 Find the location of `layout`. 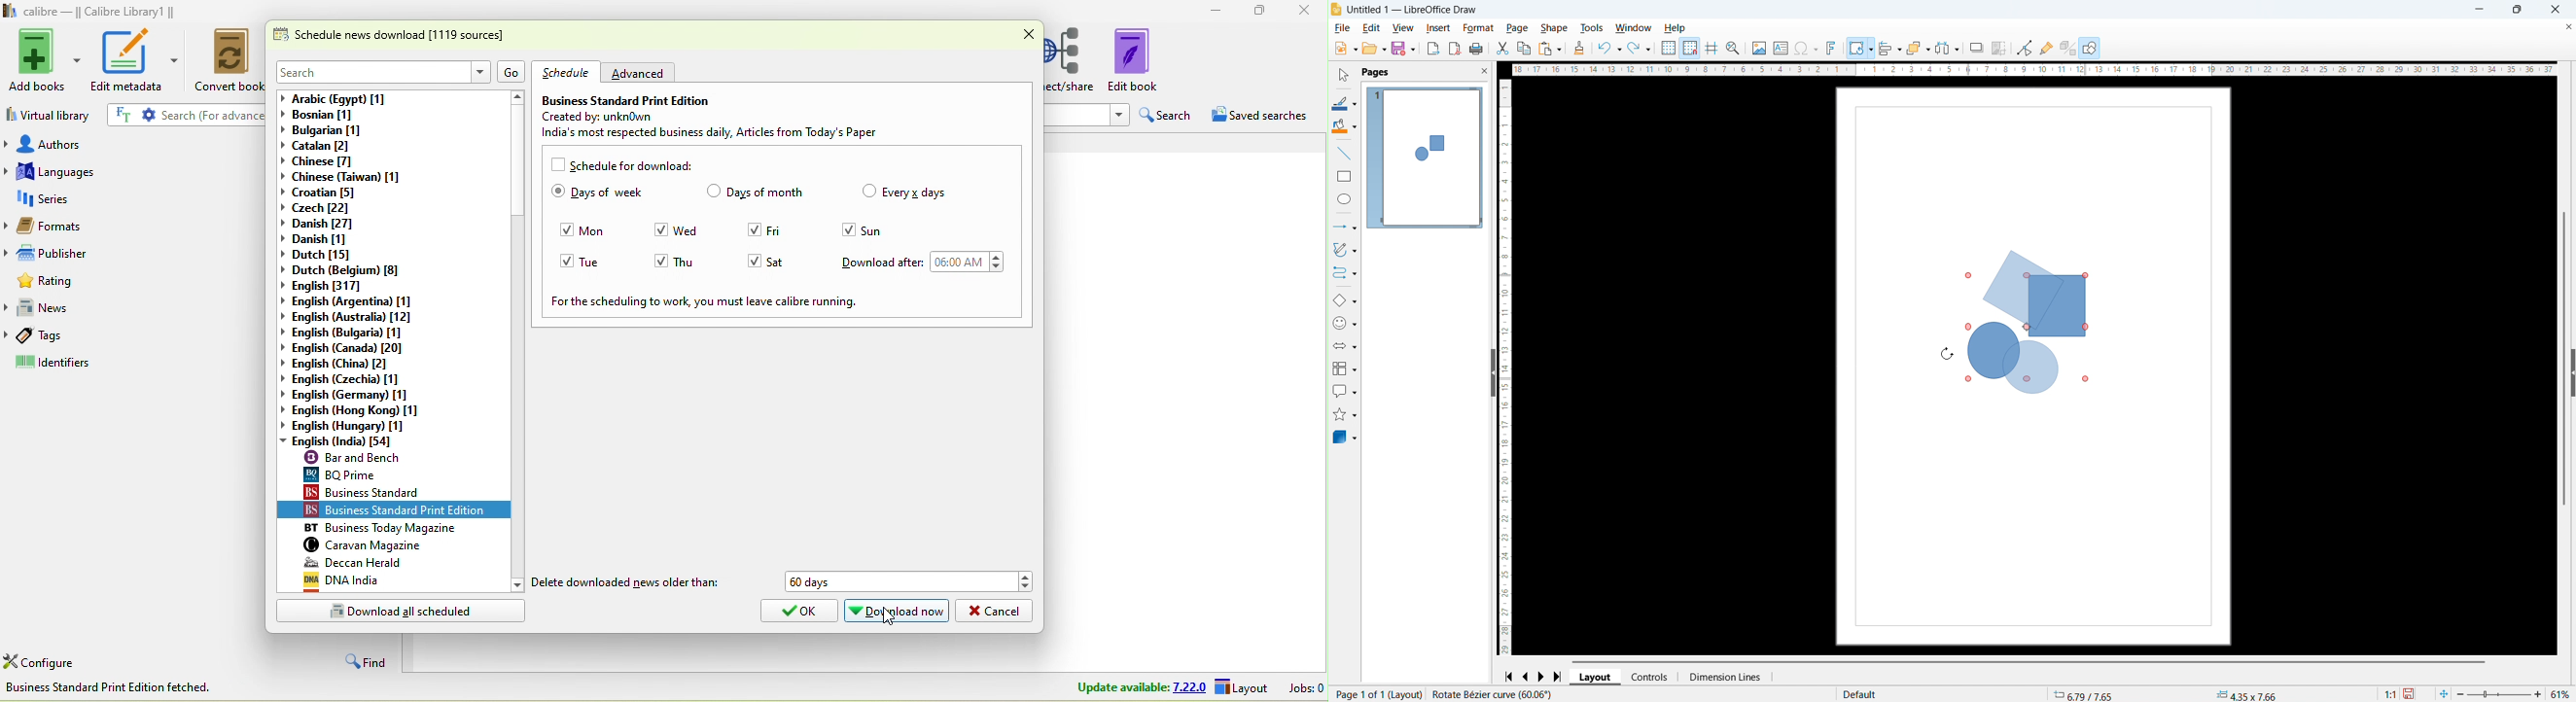

layout is located at coordinates (1240, 685).